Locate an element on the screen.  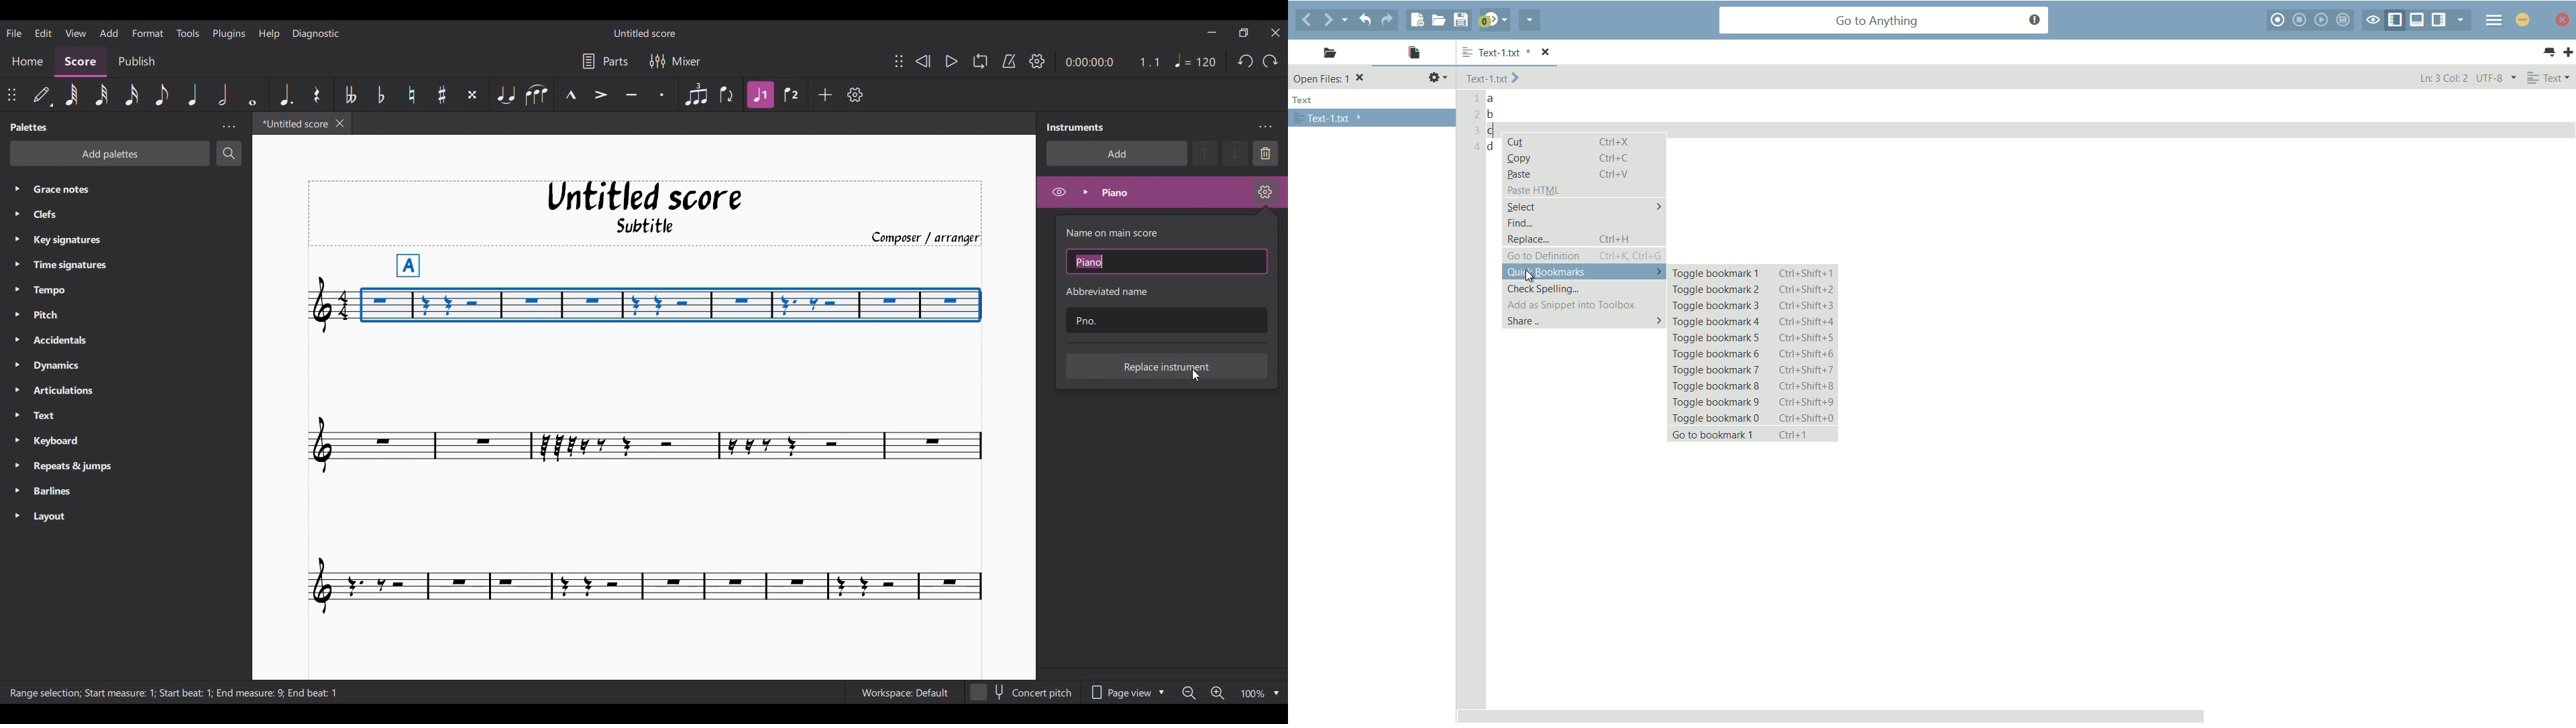
Subtitle is located at coordinates (659, 225).